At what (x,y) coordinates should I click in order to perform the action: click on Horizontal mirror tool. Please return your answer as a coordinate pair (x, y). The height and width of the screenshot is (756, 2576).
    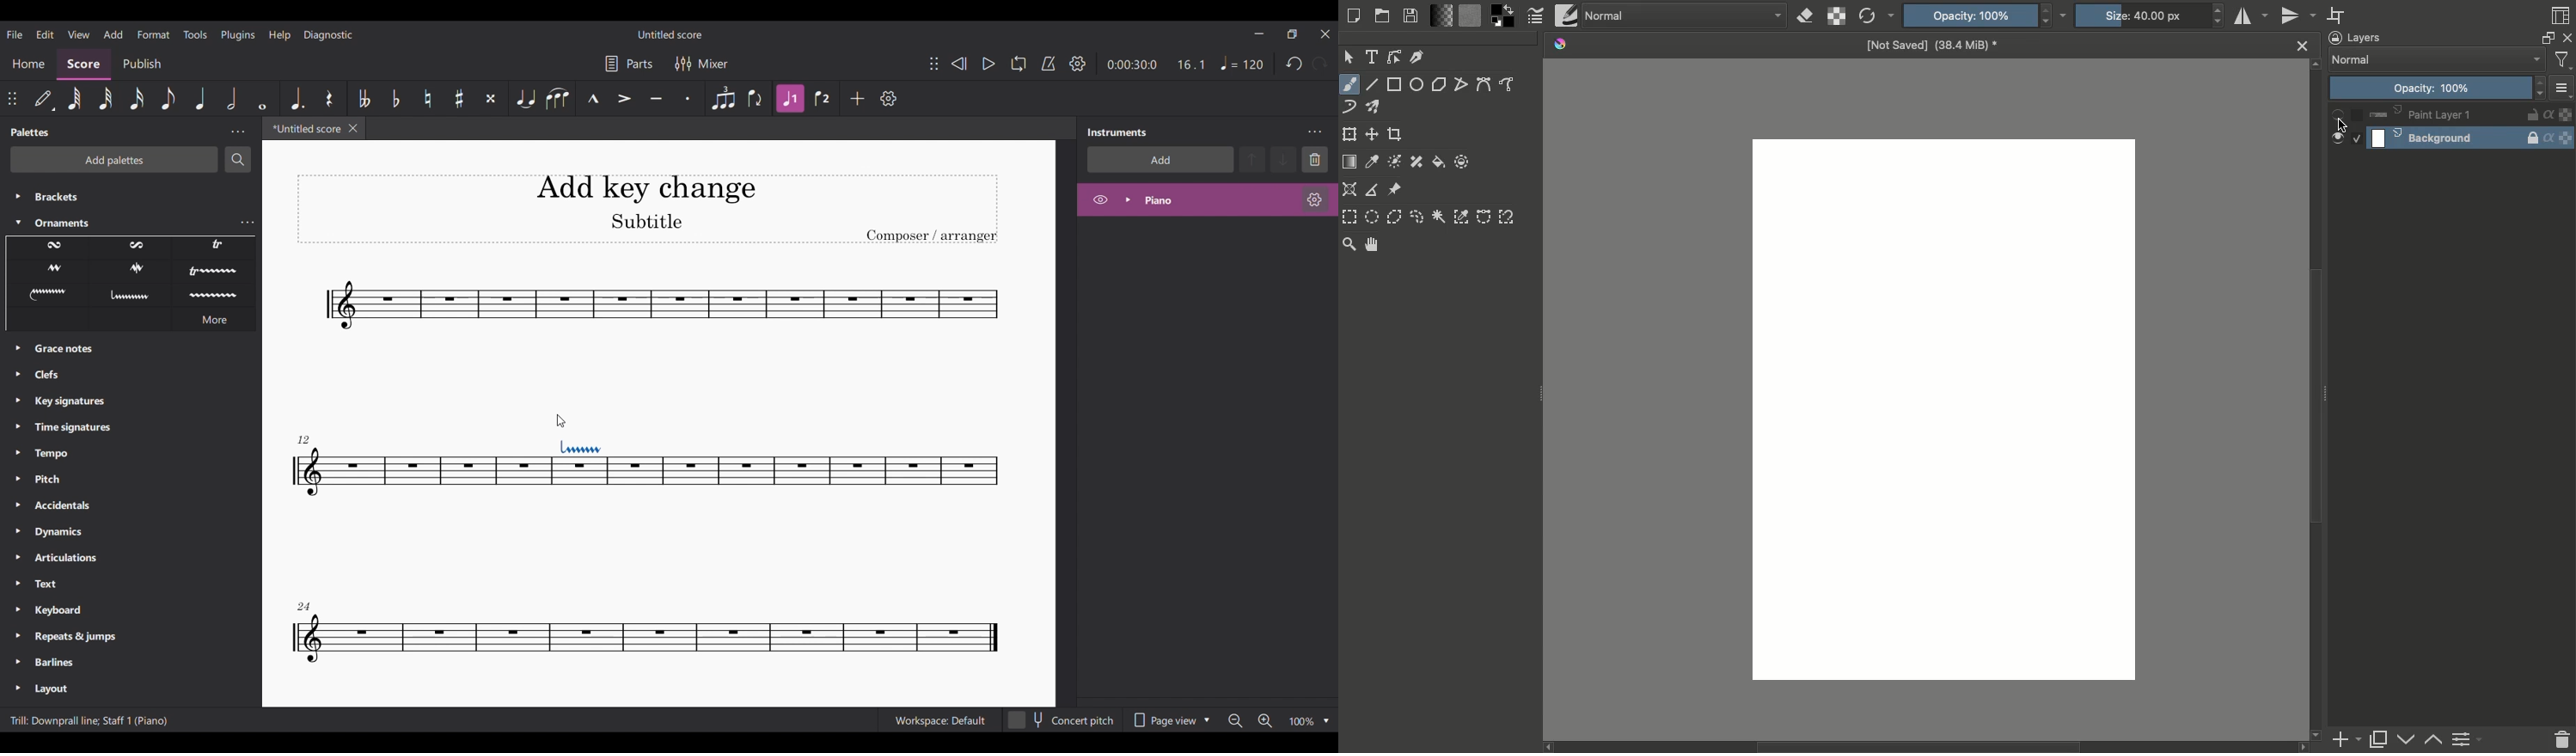
    Looking at the image, I should click on (2251, 18).